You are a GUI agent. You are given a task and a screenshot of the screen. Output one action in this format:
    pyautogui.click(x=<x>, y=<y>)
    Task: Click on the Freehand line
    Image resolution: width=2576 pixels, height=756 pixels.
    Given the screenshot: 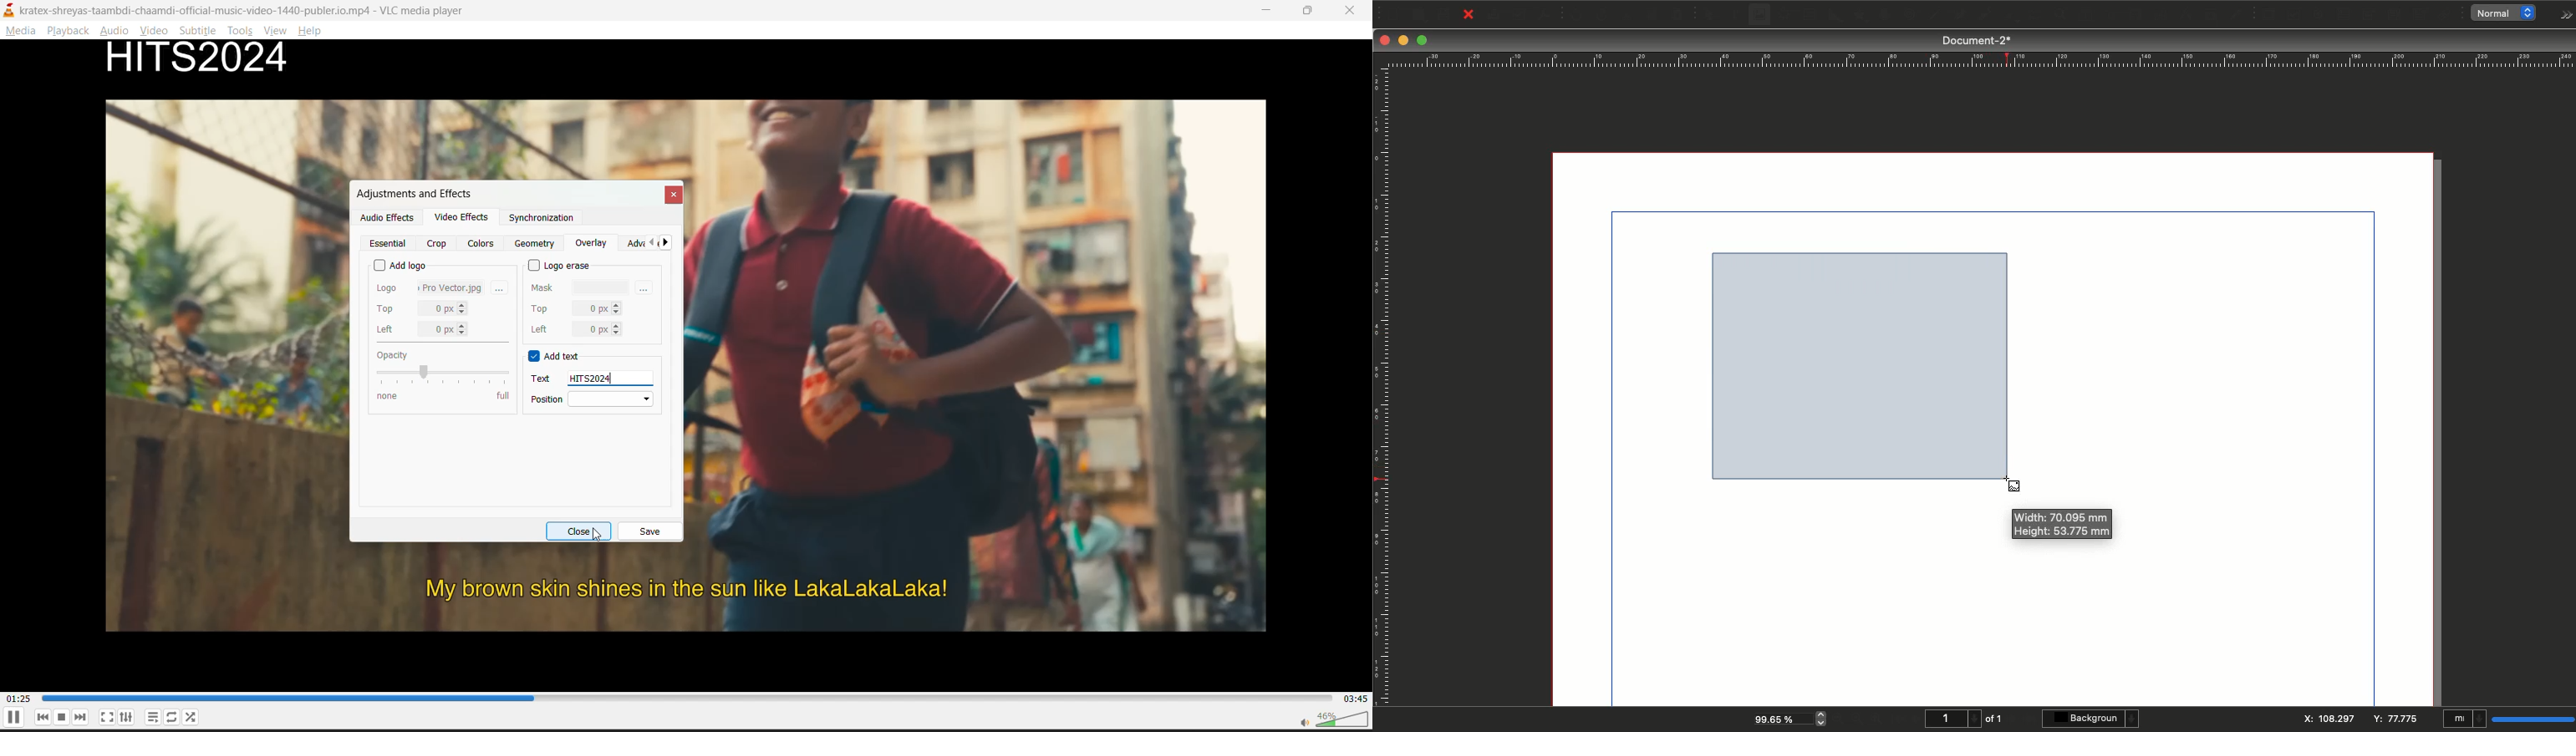 What is the action you would take?
    pyautogui.click(x=1981, y=16)
    